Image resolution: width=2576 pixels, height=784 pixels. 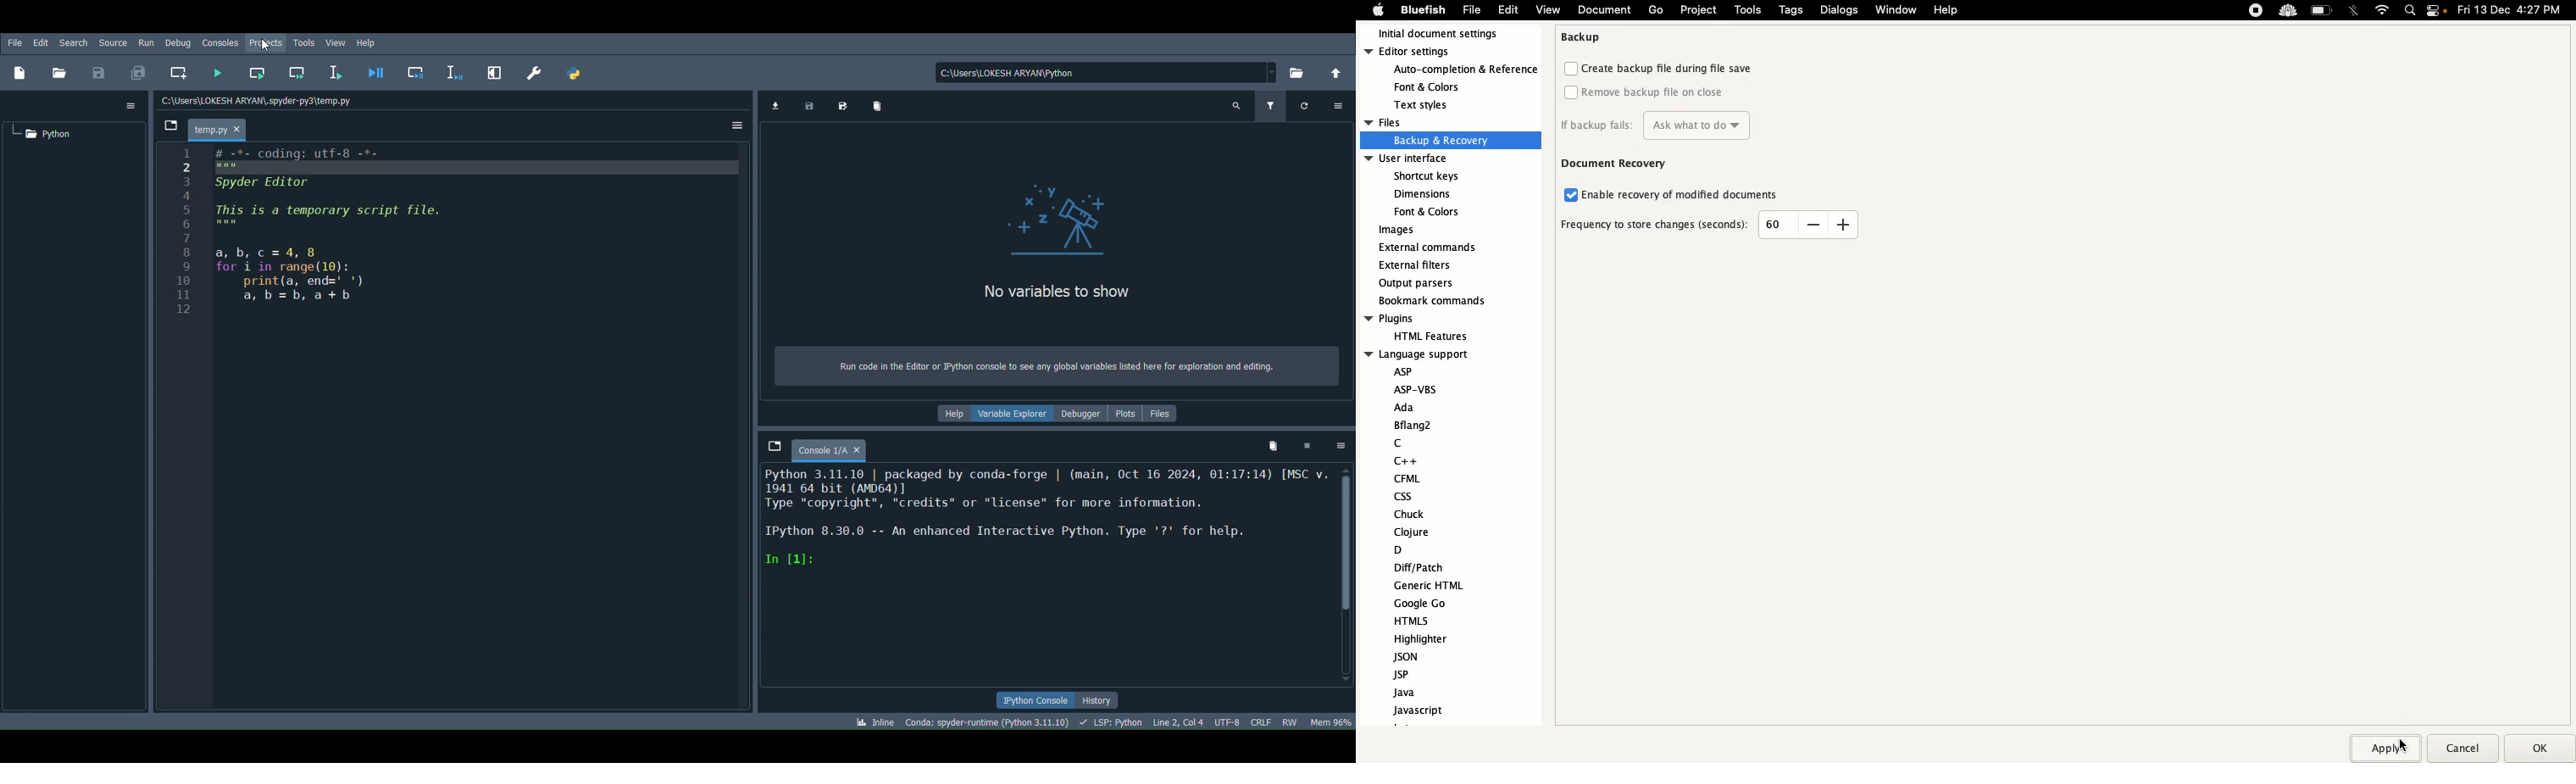 I want to click on Console name, so click(x=831, y=449).